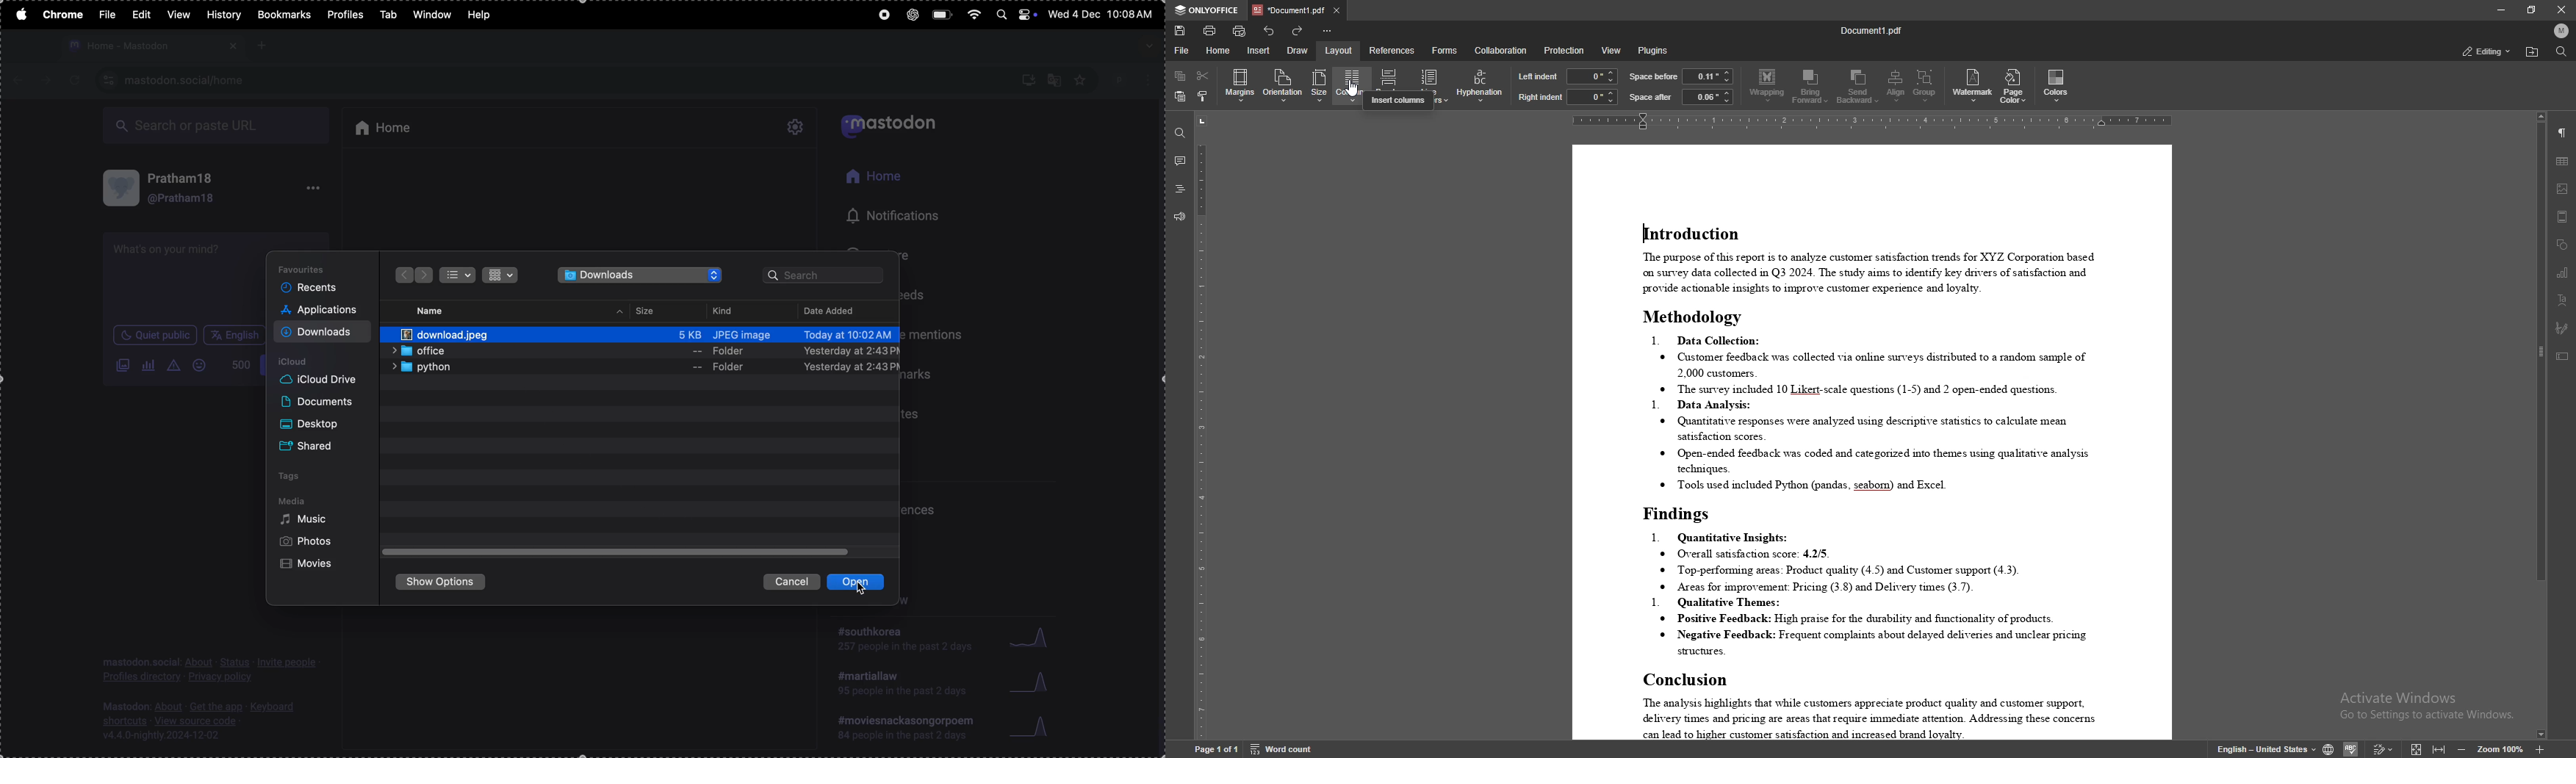 Image resolution: width=2576 pixels, height=784 pixels. I want to click on date added, so click(842, 310).